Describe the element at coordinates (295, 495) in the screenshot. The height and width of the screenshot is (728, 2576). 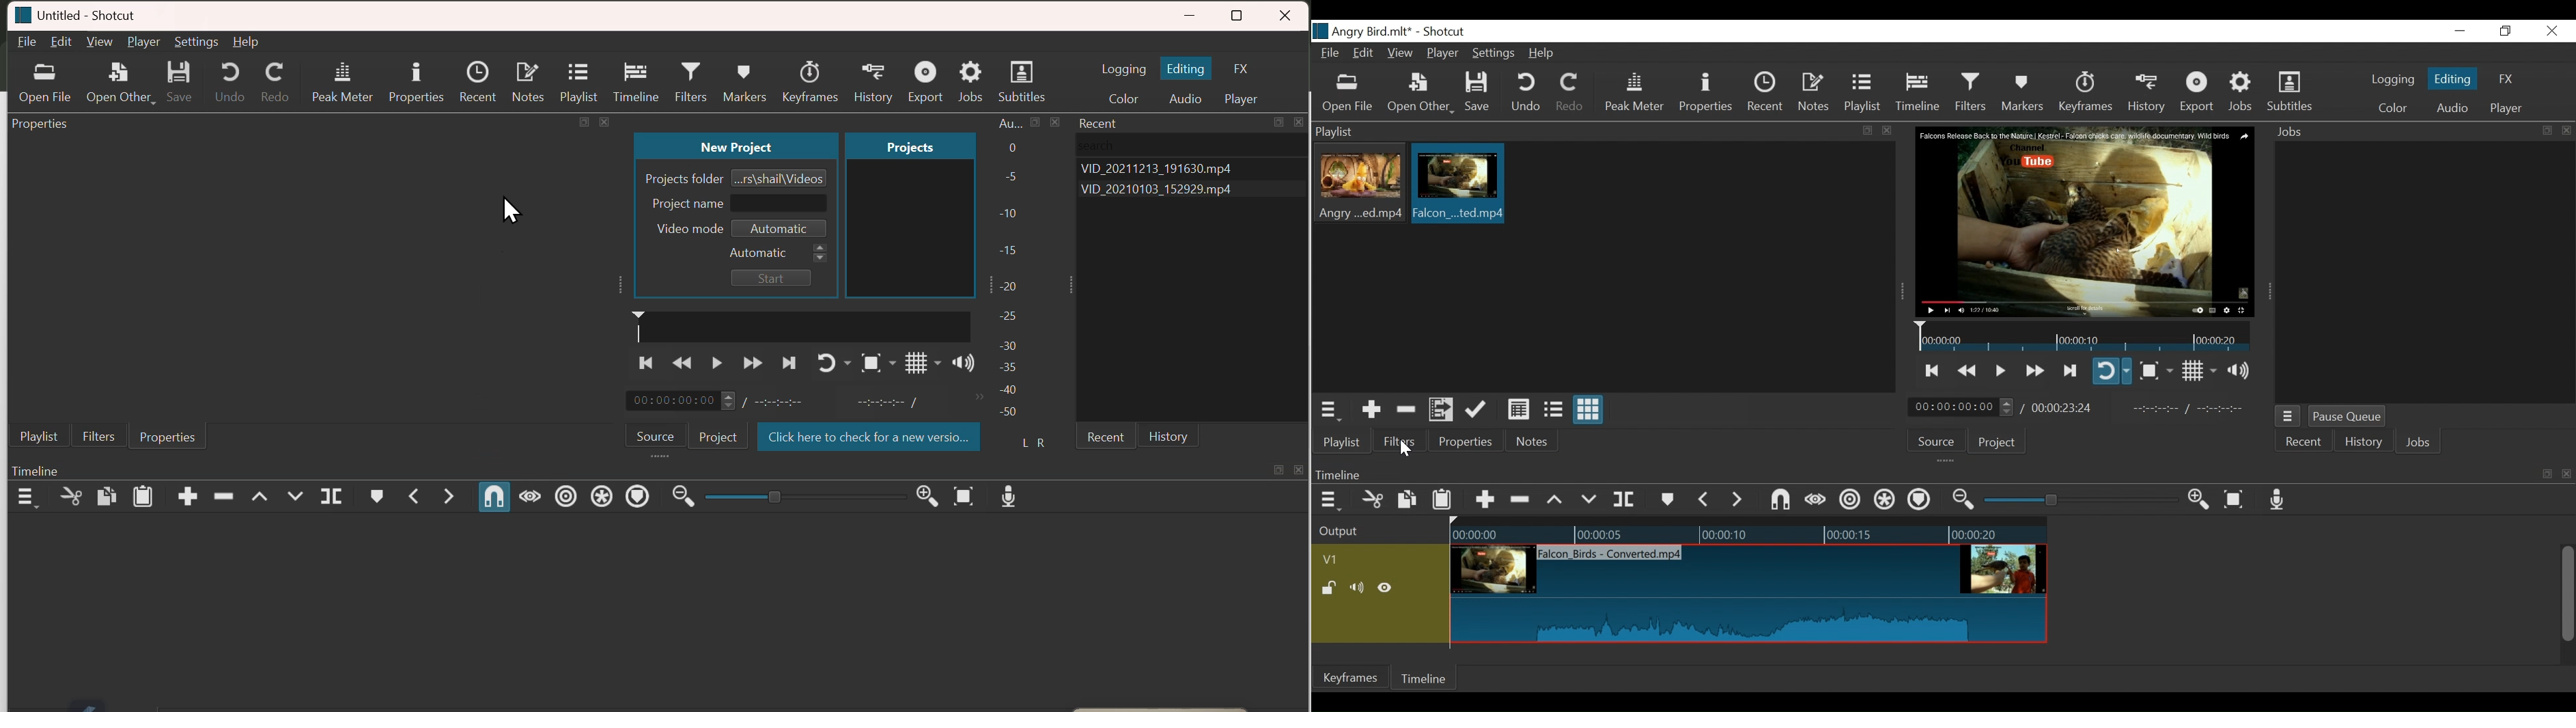
I see `Underwrite` at that location.